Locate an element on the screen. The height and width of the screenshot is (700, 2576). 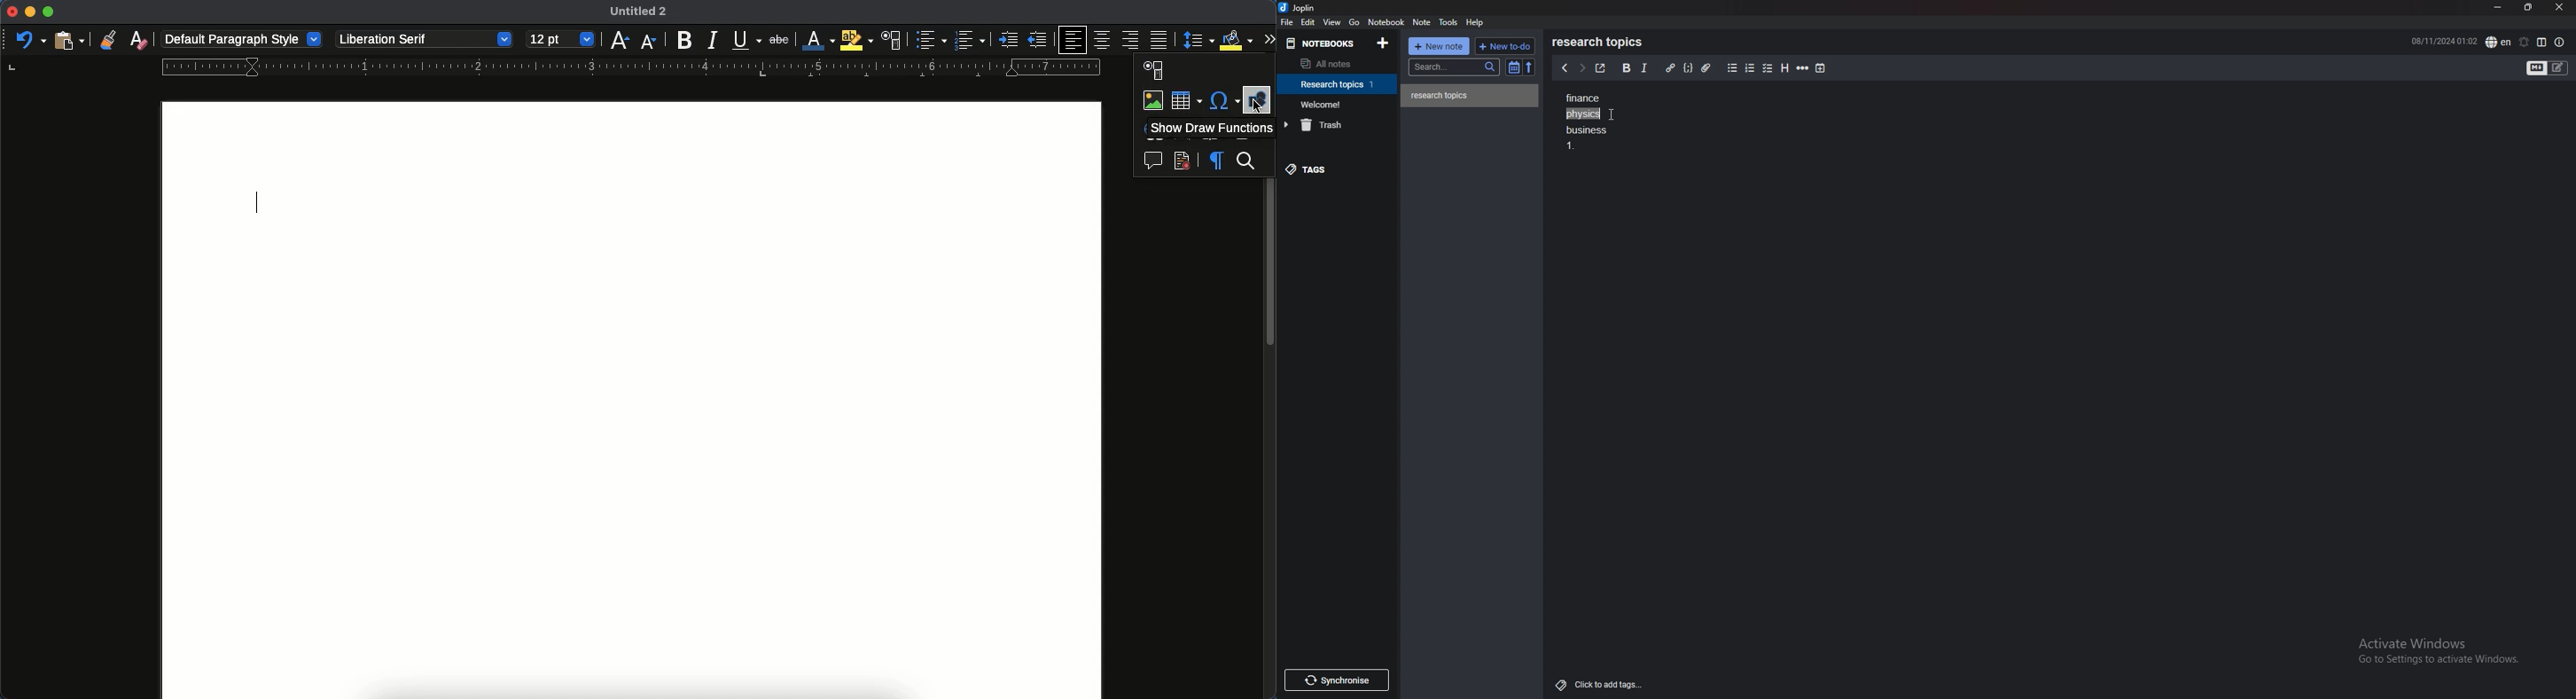
toggle sort order is located at coordinates (1514, 68).